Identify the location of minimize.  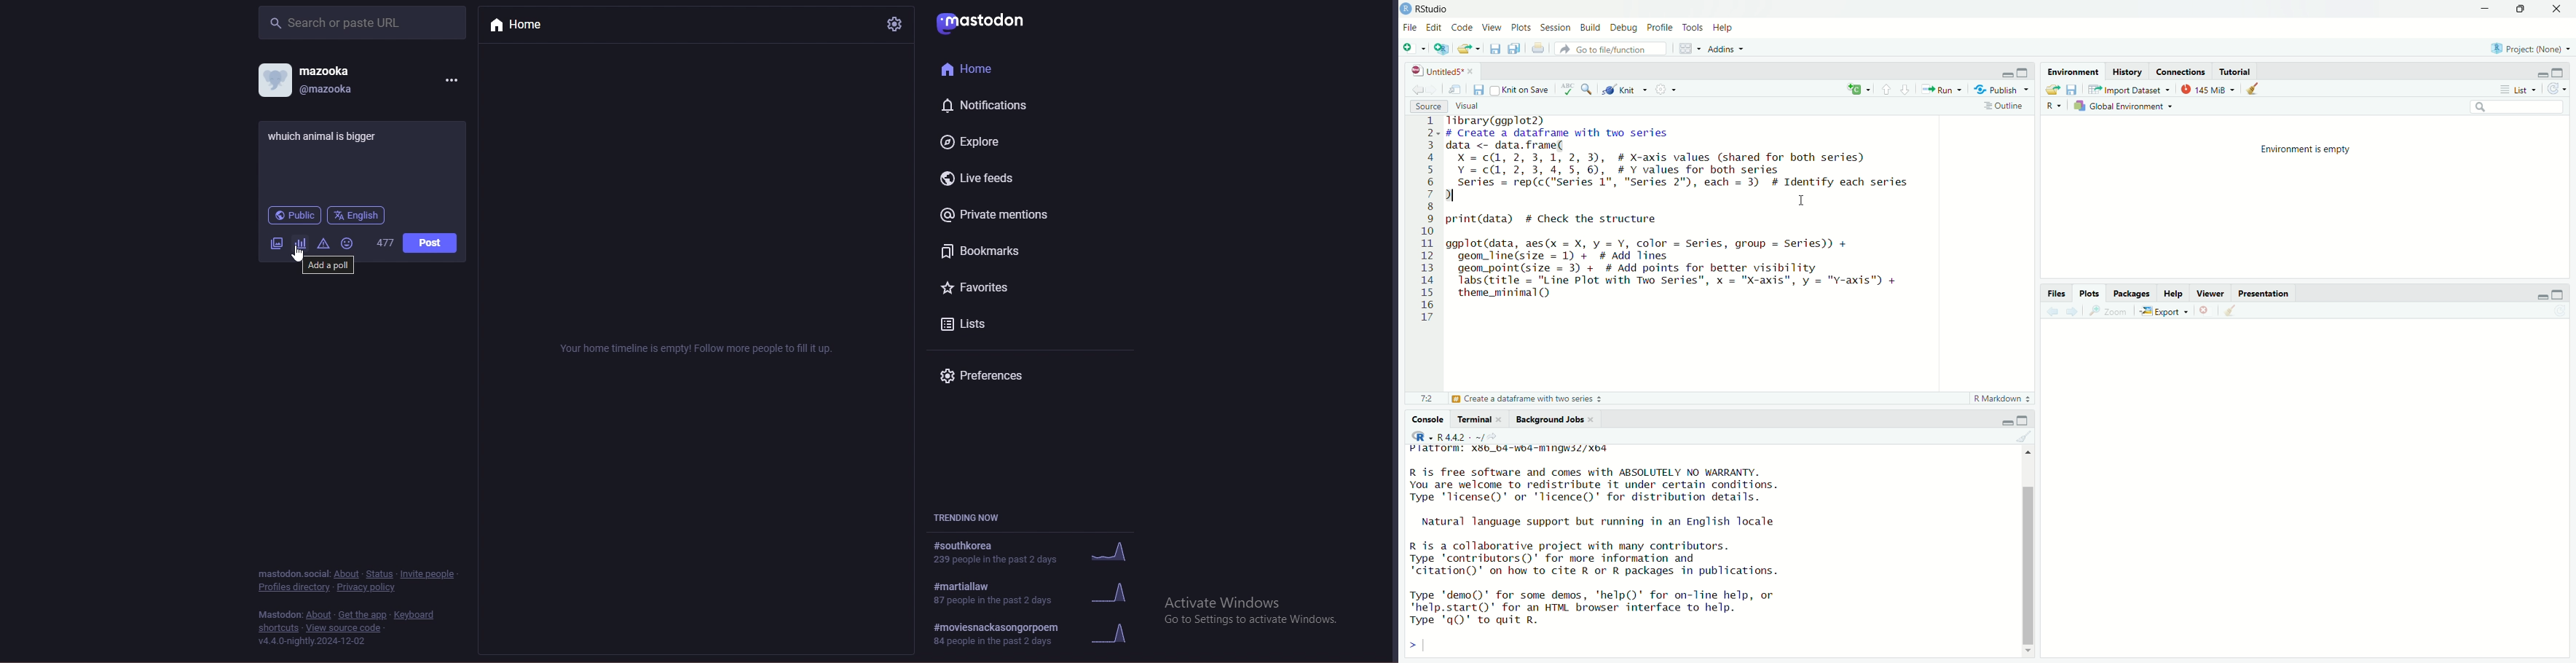
(2541, 296).